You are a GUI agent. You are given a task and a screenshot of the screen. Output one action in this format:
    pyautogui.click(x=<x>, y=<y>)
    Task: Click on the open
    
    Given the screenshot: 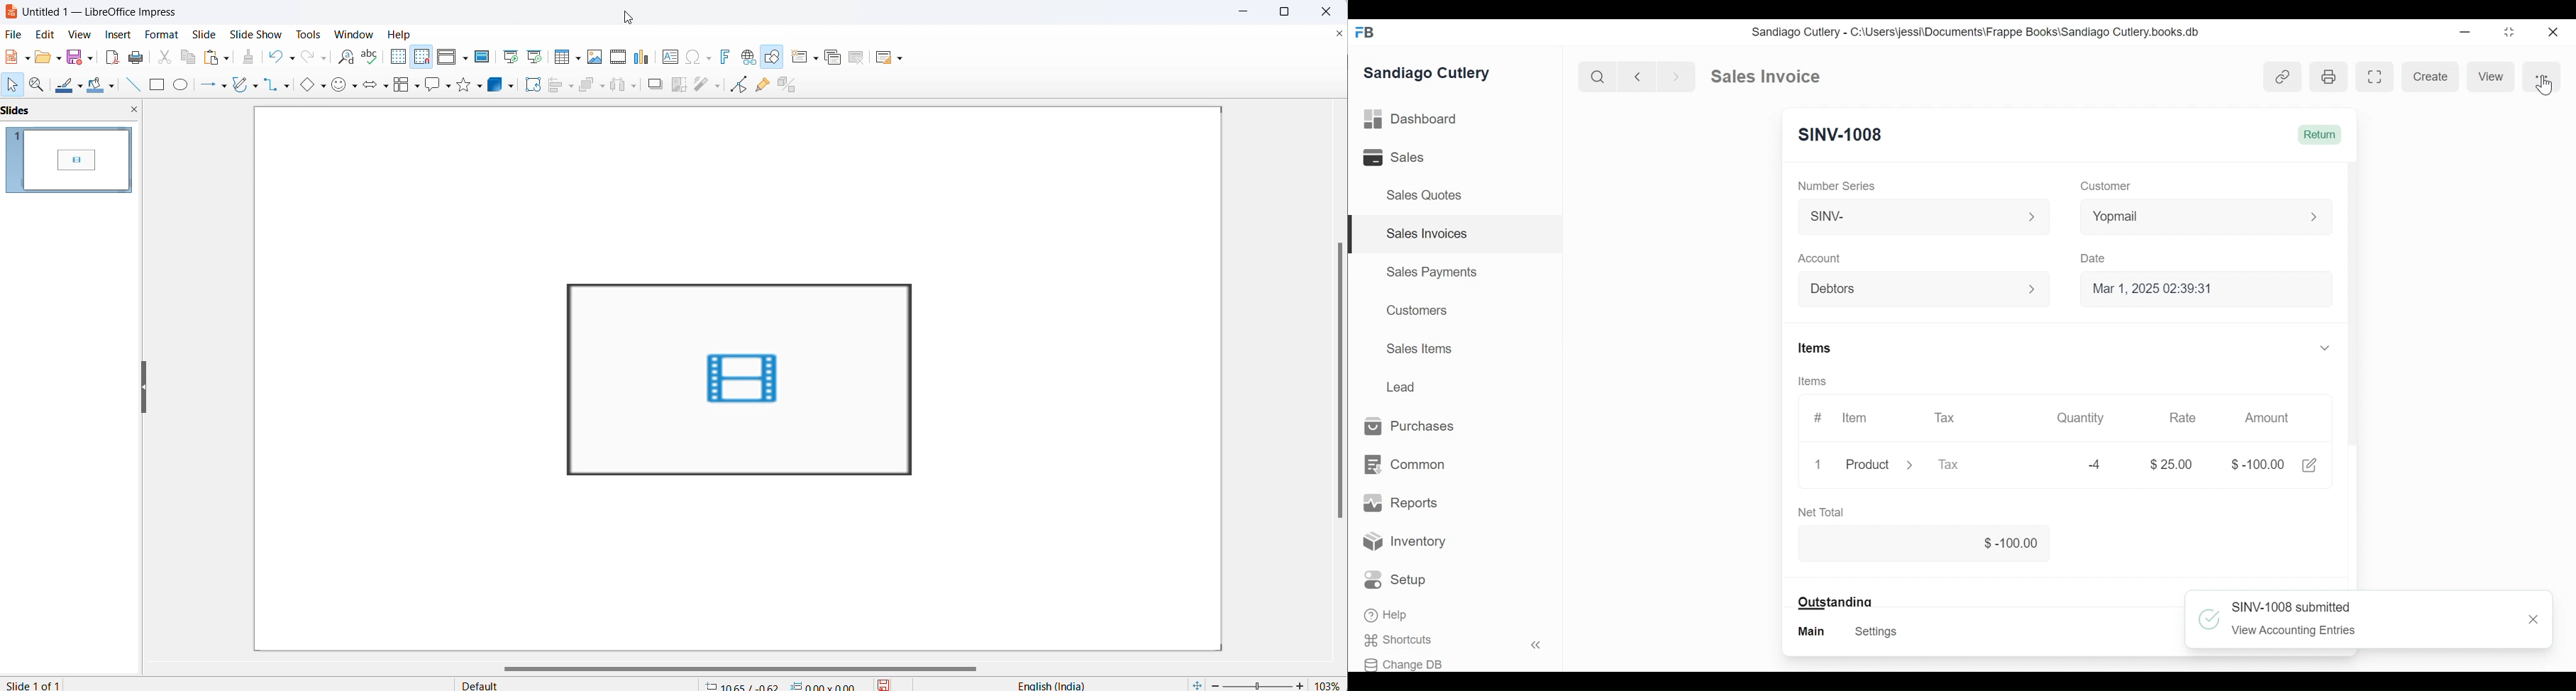 What is the action you would take?
    pyautogui.click(x=43, y=59)
    